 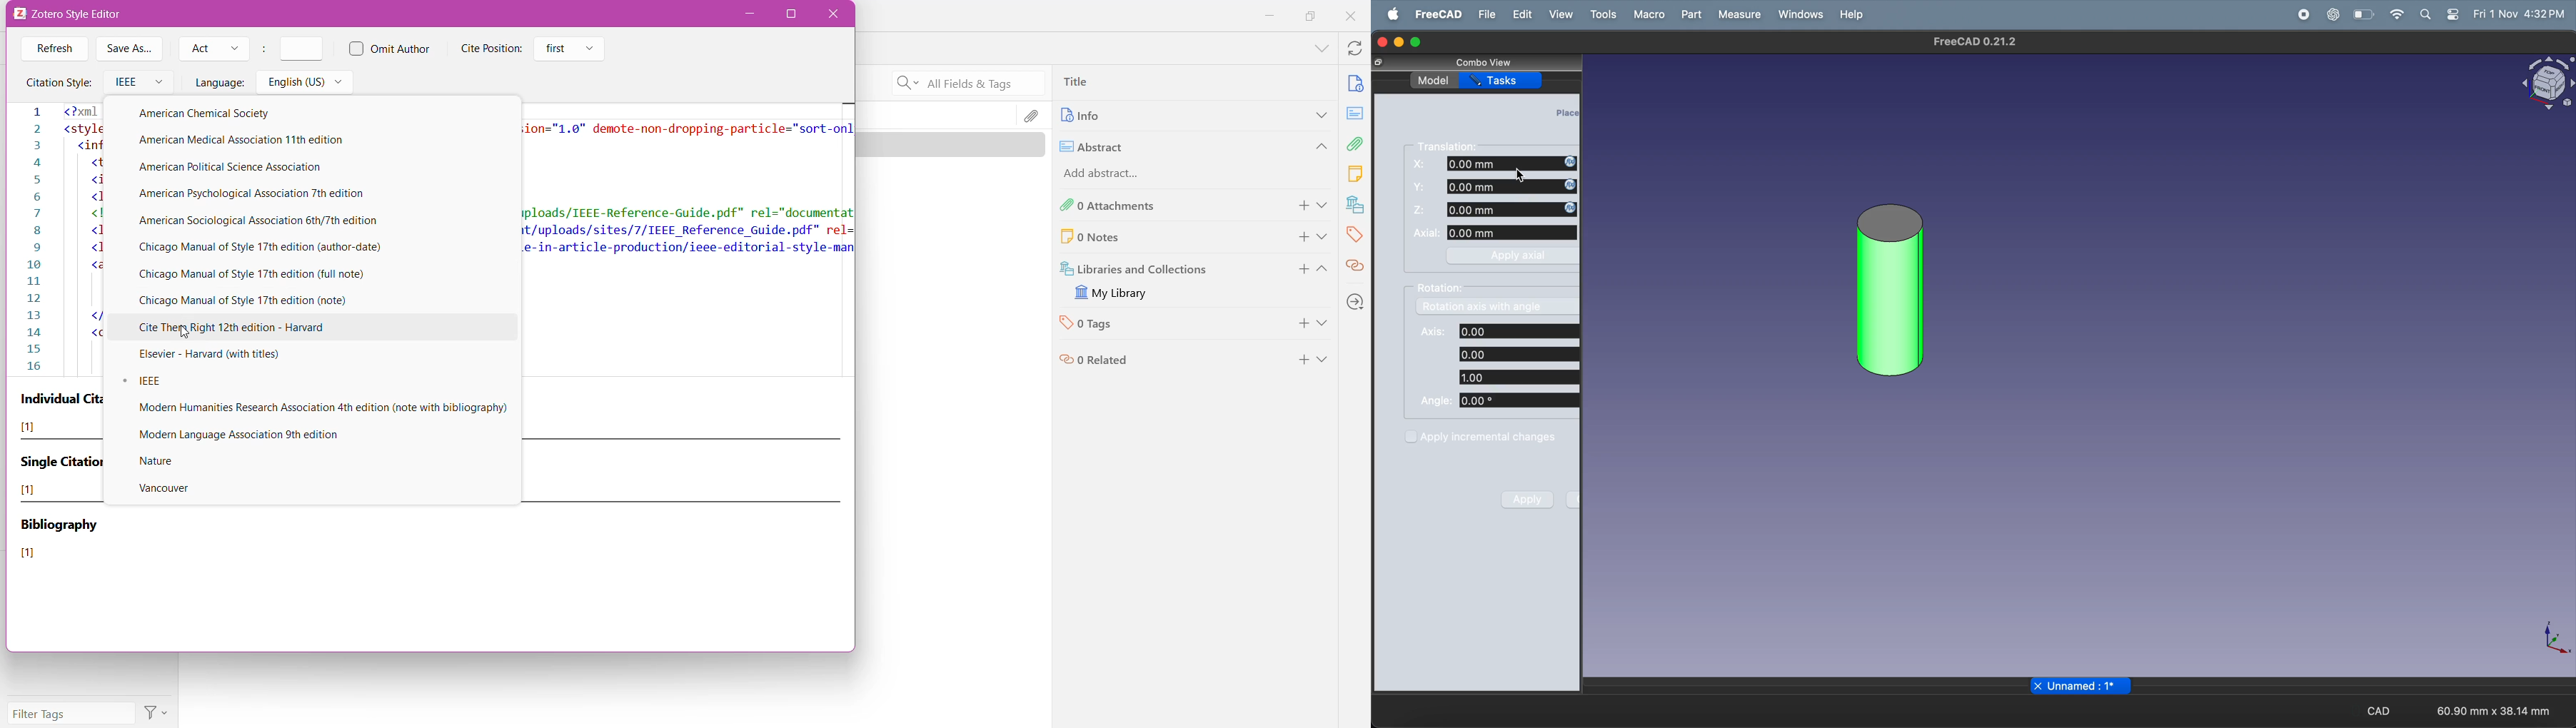 What do you see at coordinates (1520, 354) in the screenshot?
I see `axis coordinates` at bounding box center [1520, 354].